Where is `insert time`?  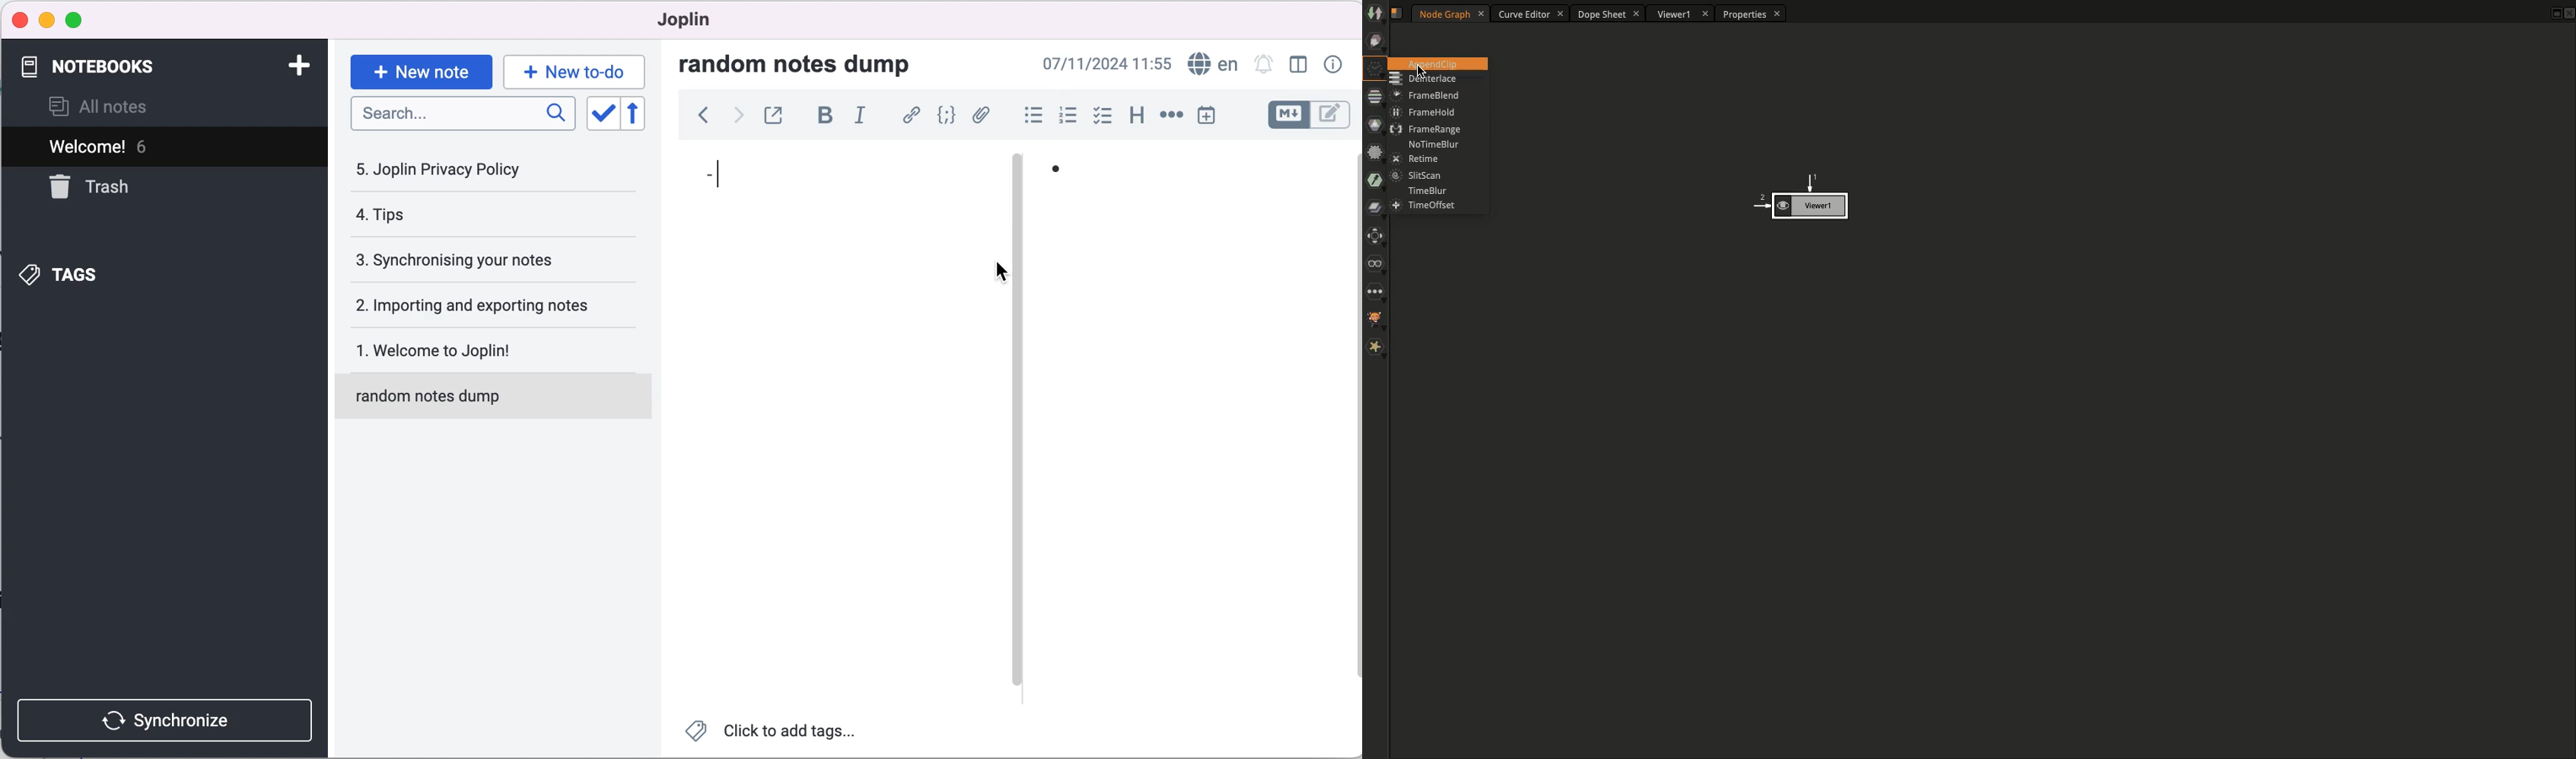
insert time is located at coordinates (1215, 115).